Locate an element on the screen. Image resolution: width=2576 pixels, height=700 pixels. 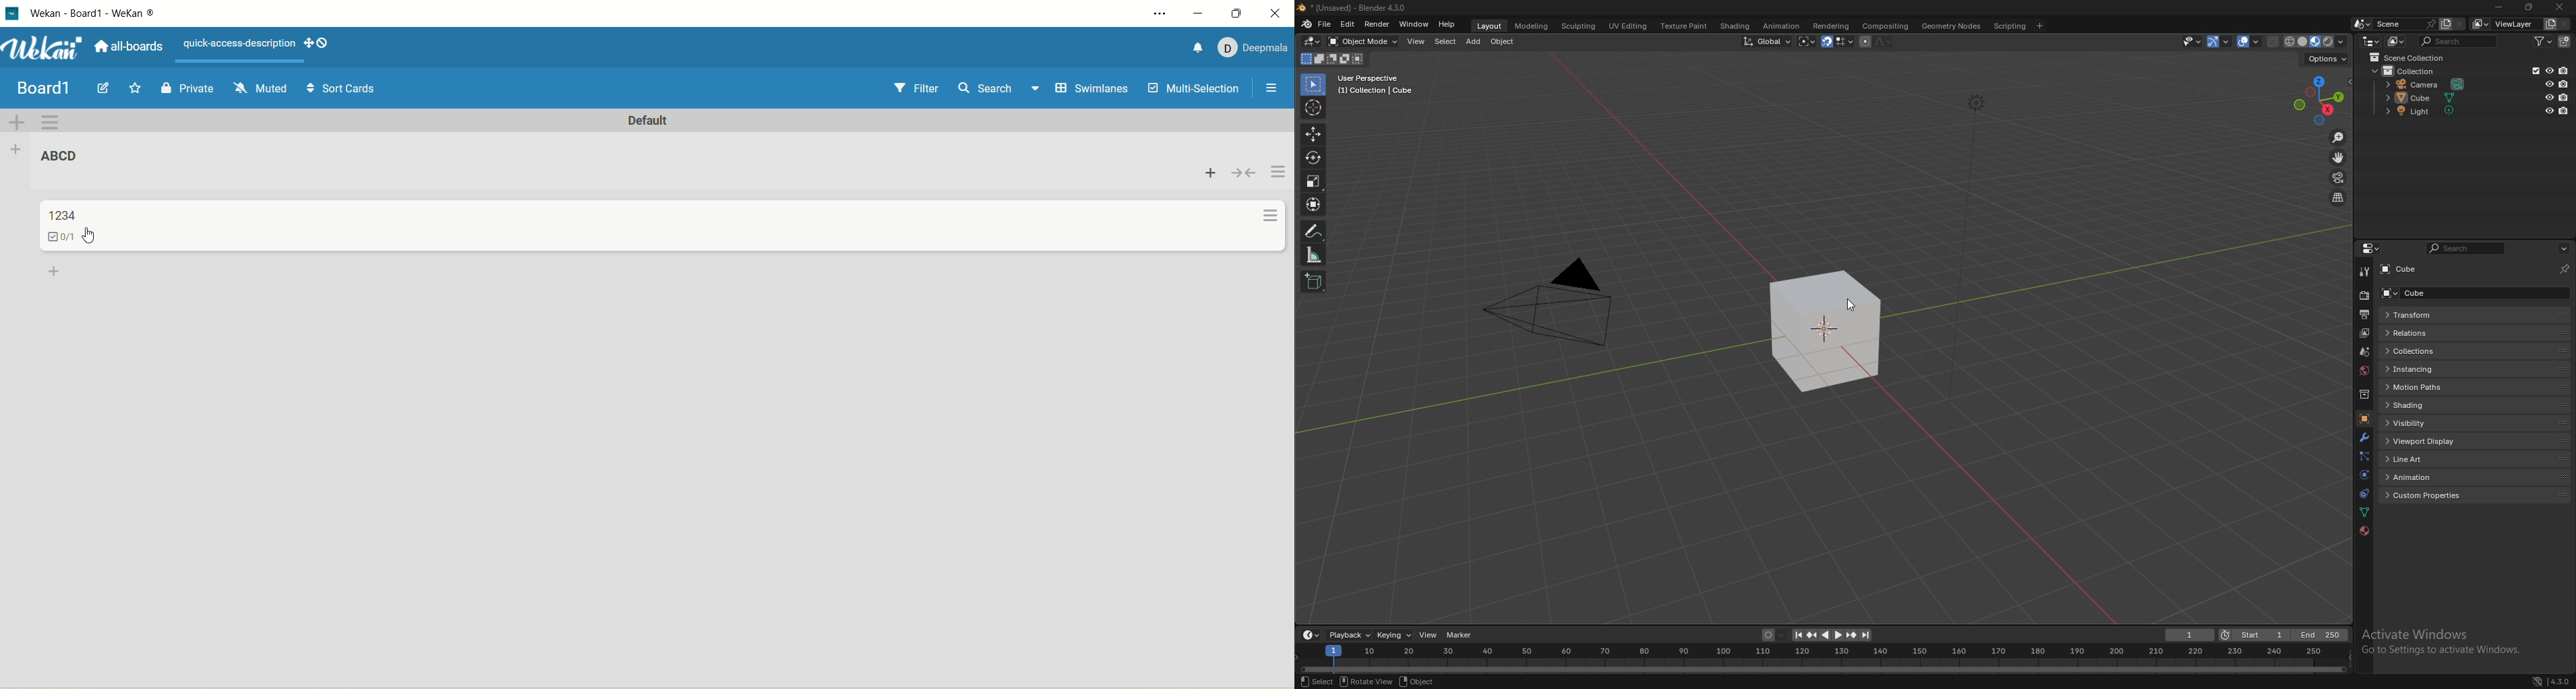
shading is located at coordinates (2473, 405).